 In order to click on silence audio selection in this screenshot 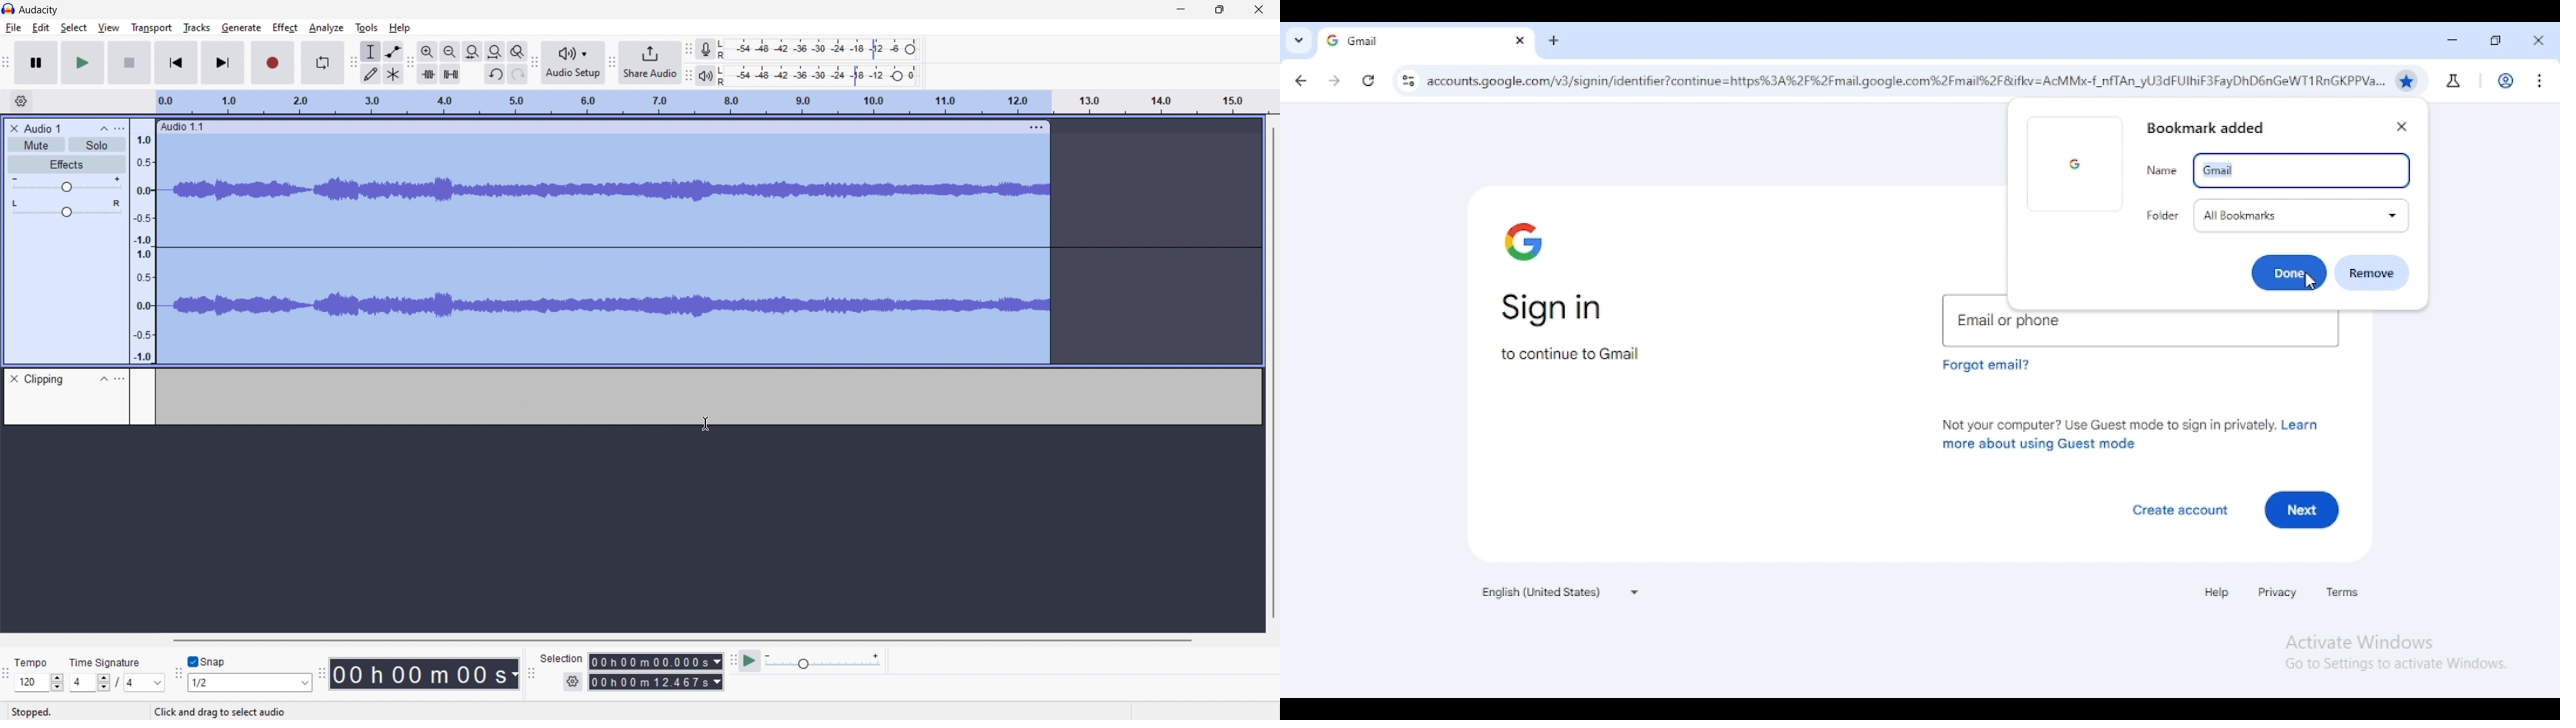, I will do `click(451, 73)`.